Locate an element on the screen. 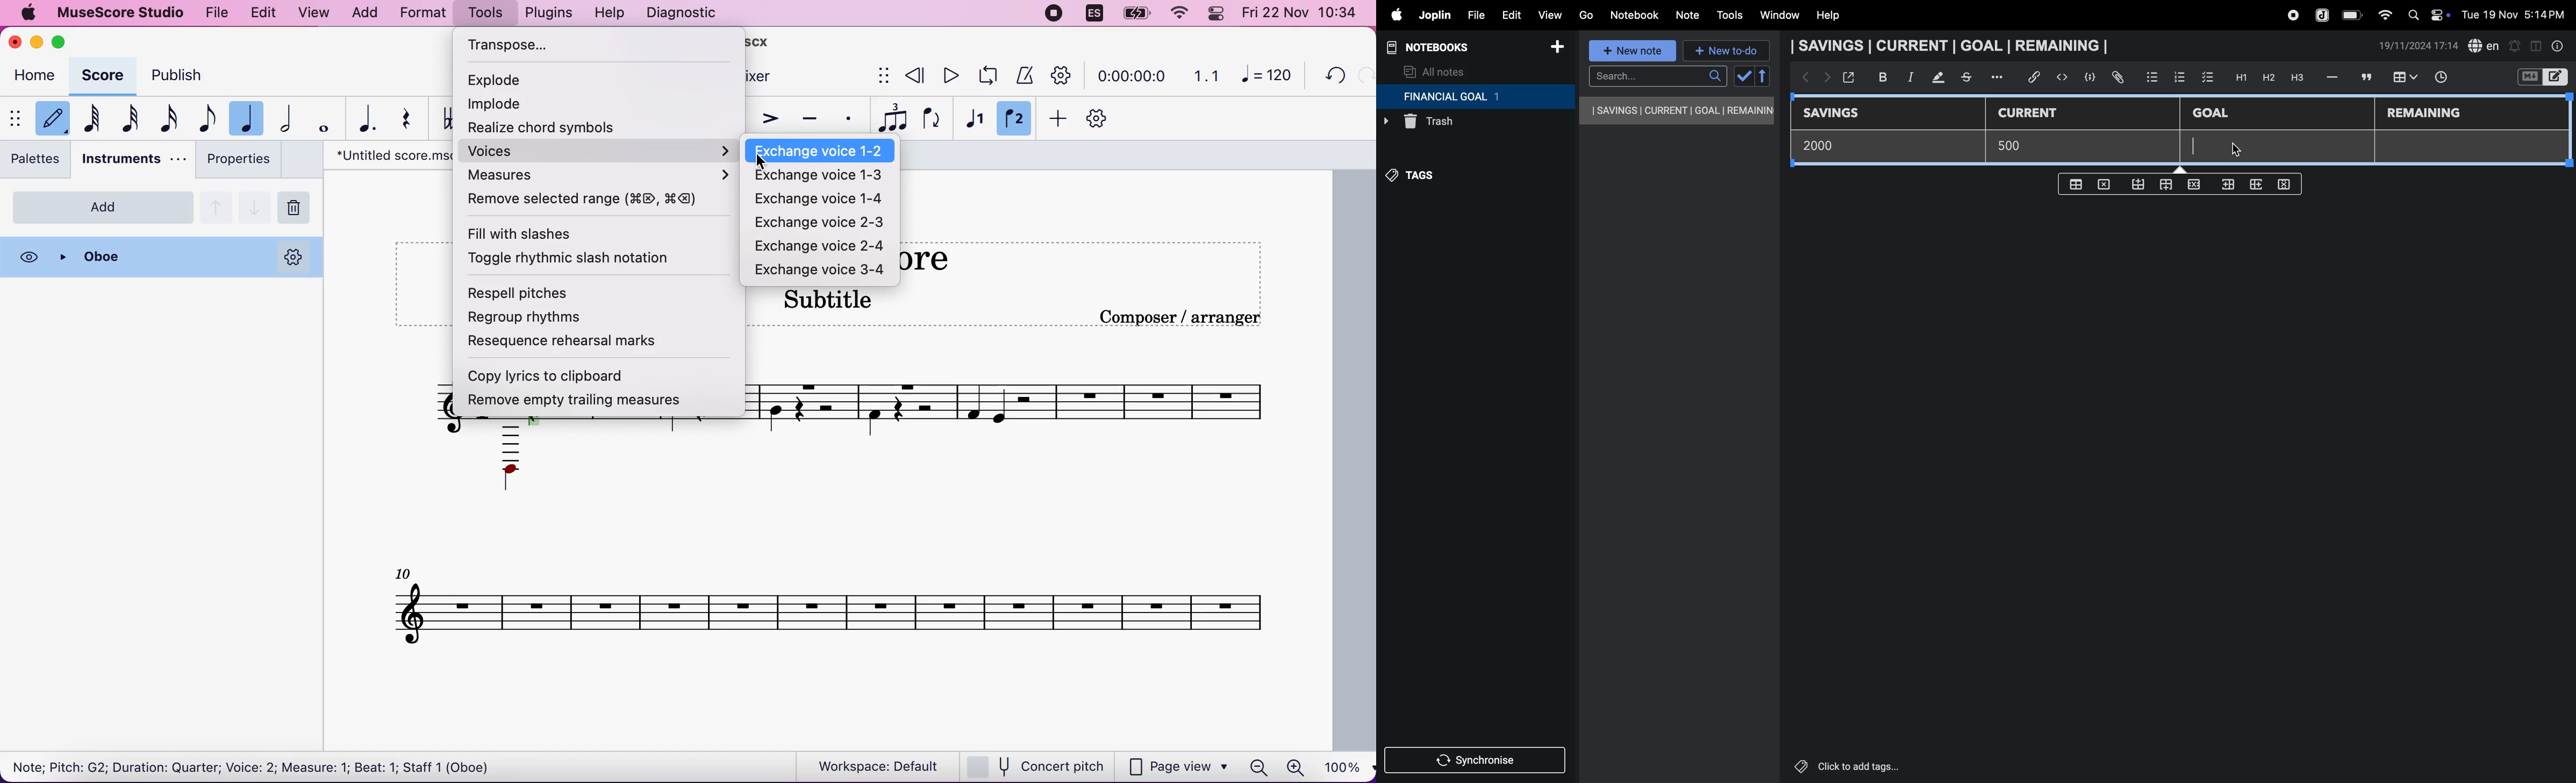  plugins is located at coordinates (550, 13).